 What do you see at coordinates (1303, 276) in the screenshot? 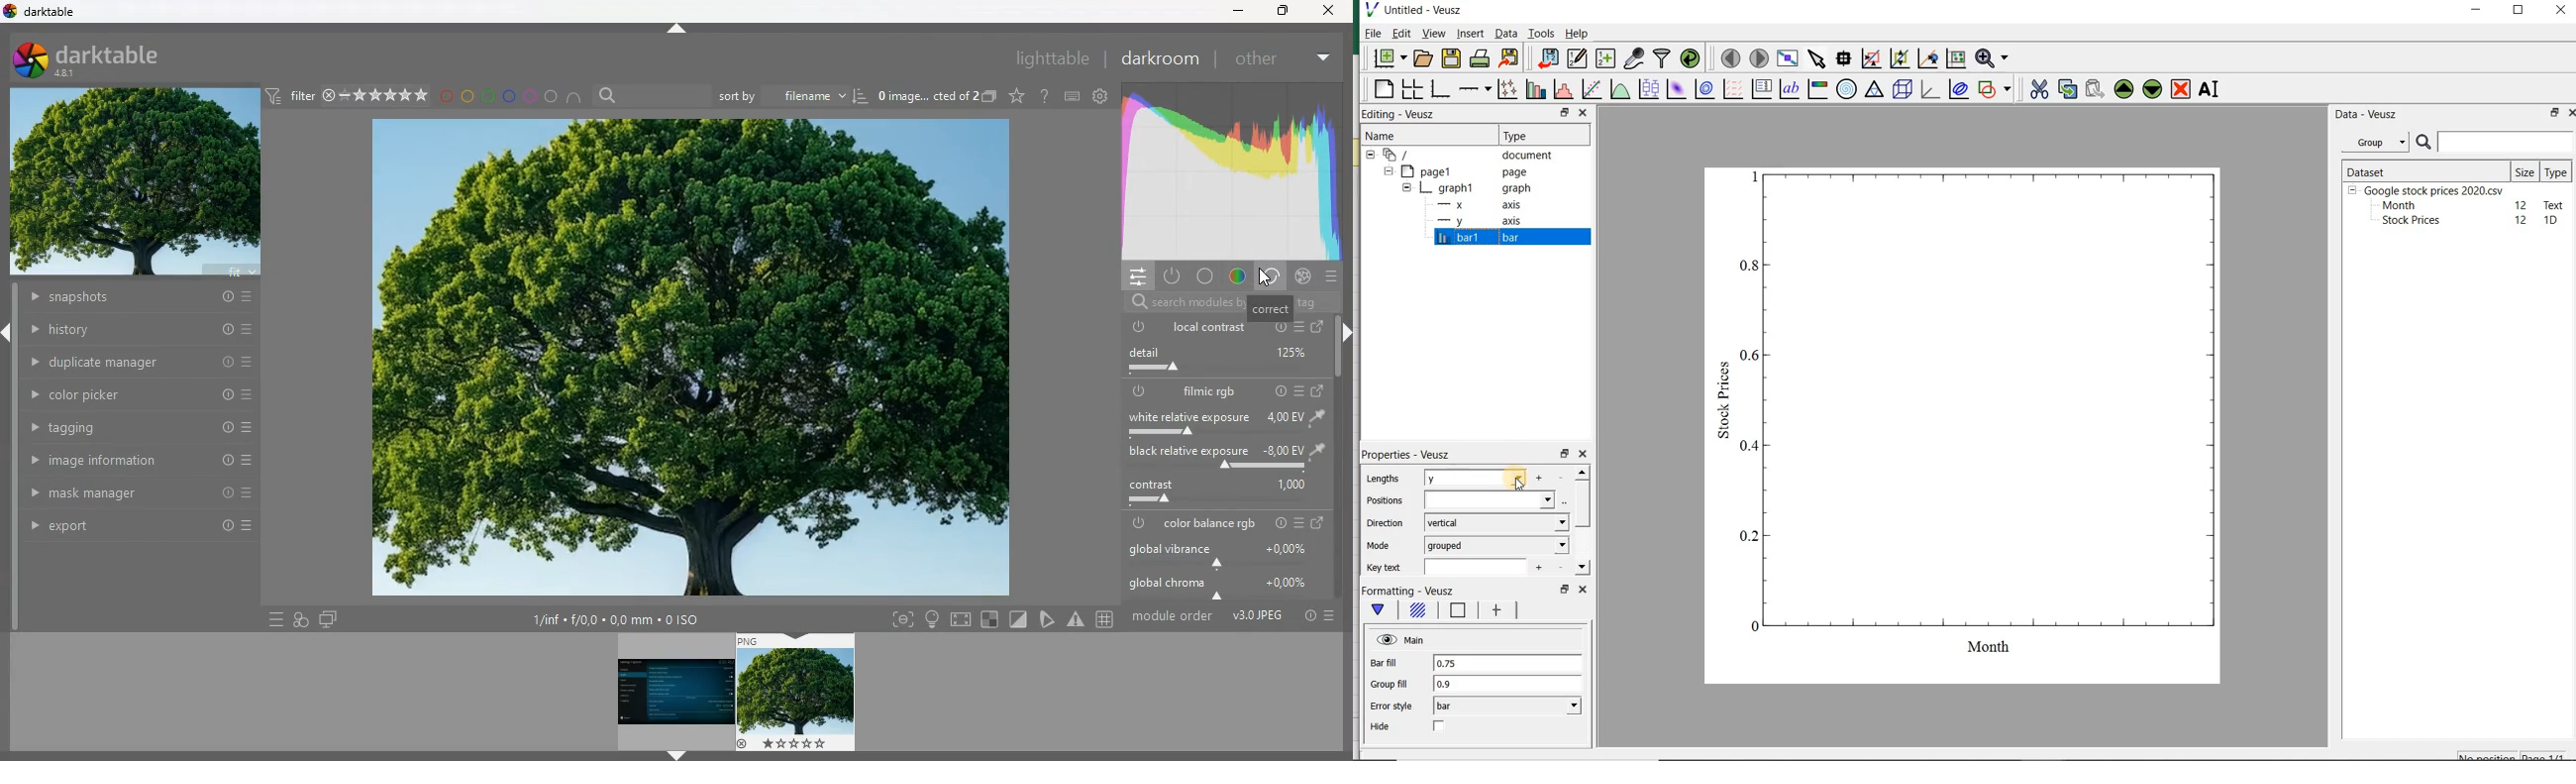
I see `cancel` at bounding box center [1303, 276].